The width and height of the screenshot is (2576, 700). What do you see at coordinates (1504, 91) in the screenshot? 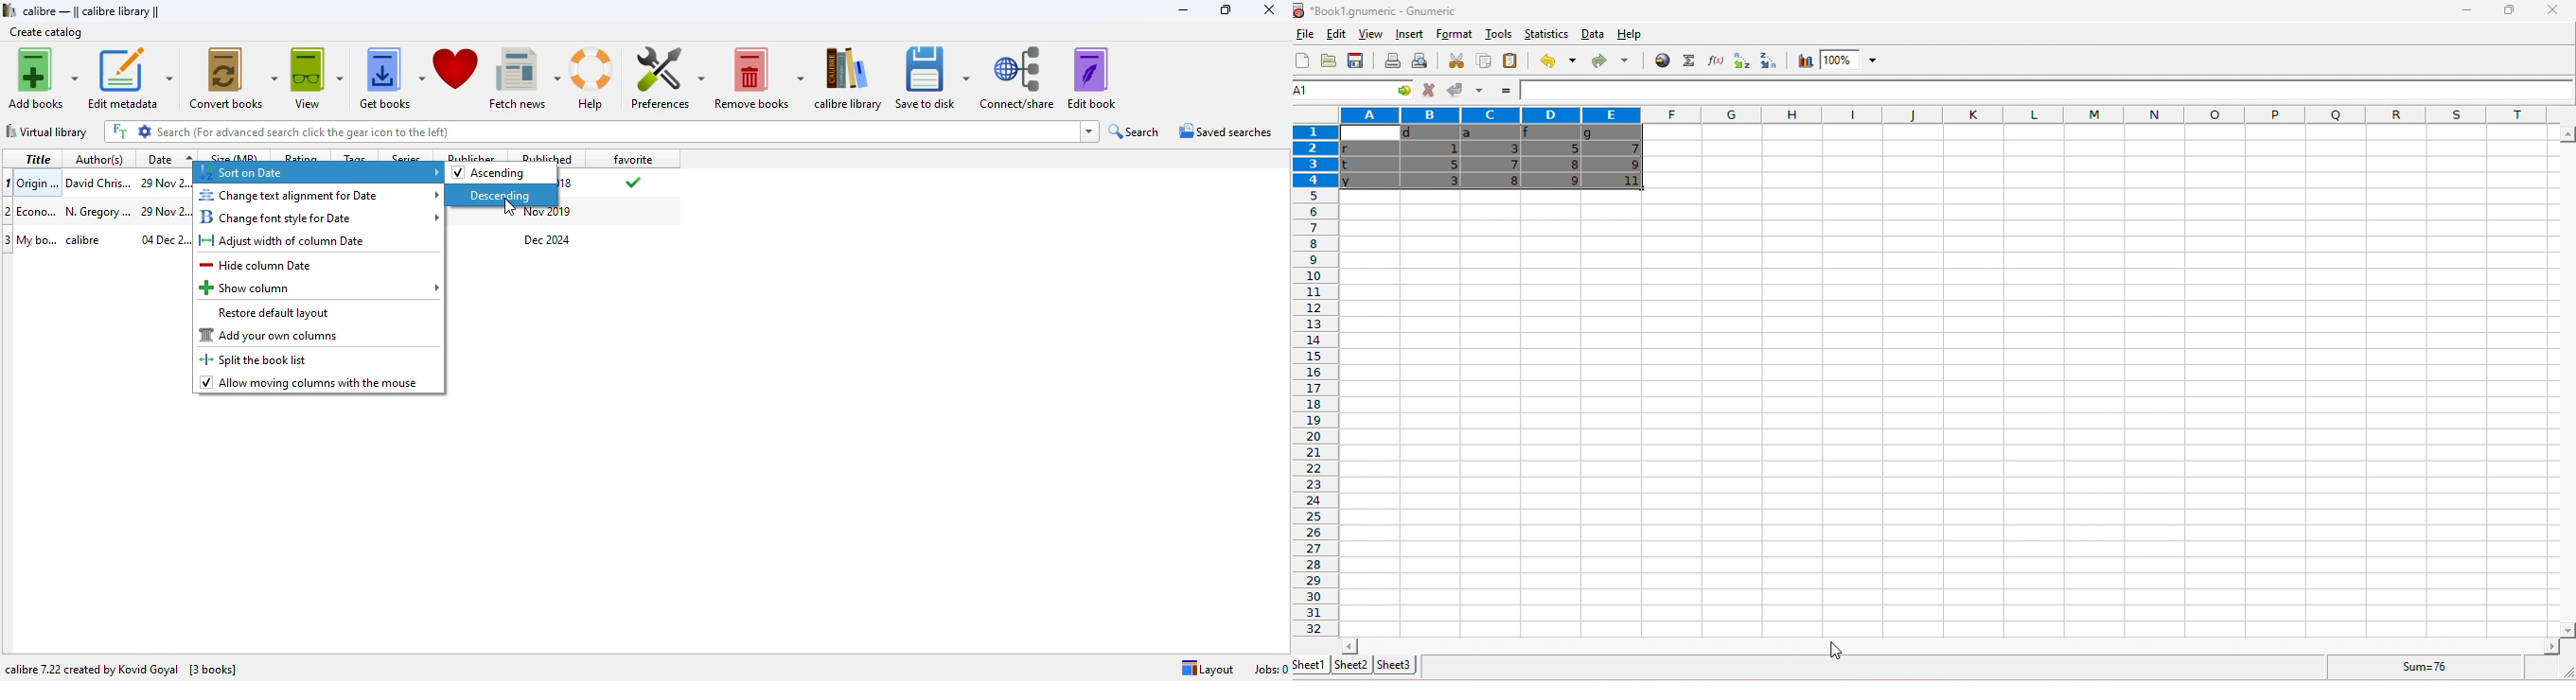
I see `=` at bounding box center [1504, 91].